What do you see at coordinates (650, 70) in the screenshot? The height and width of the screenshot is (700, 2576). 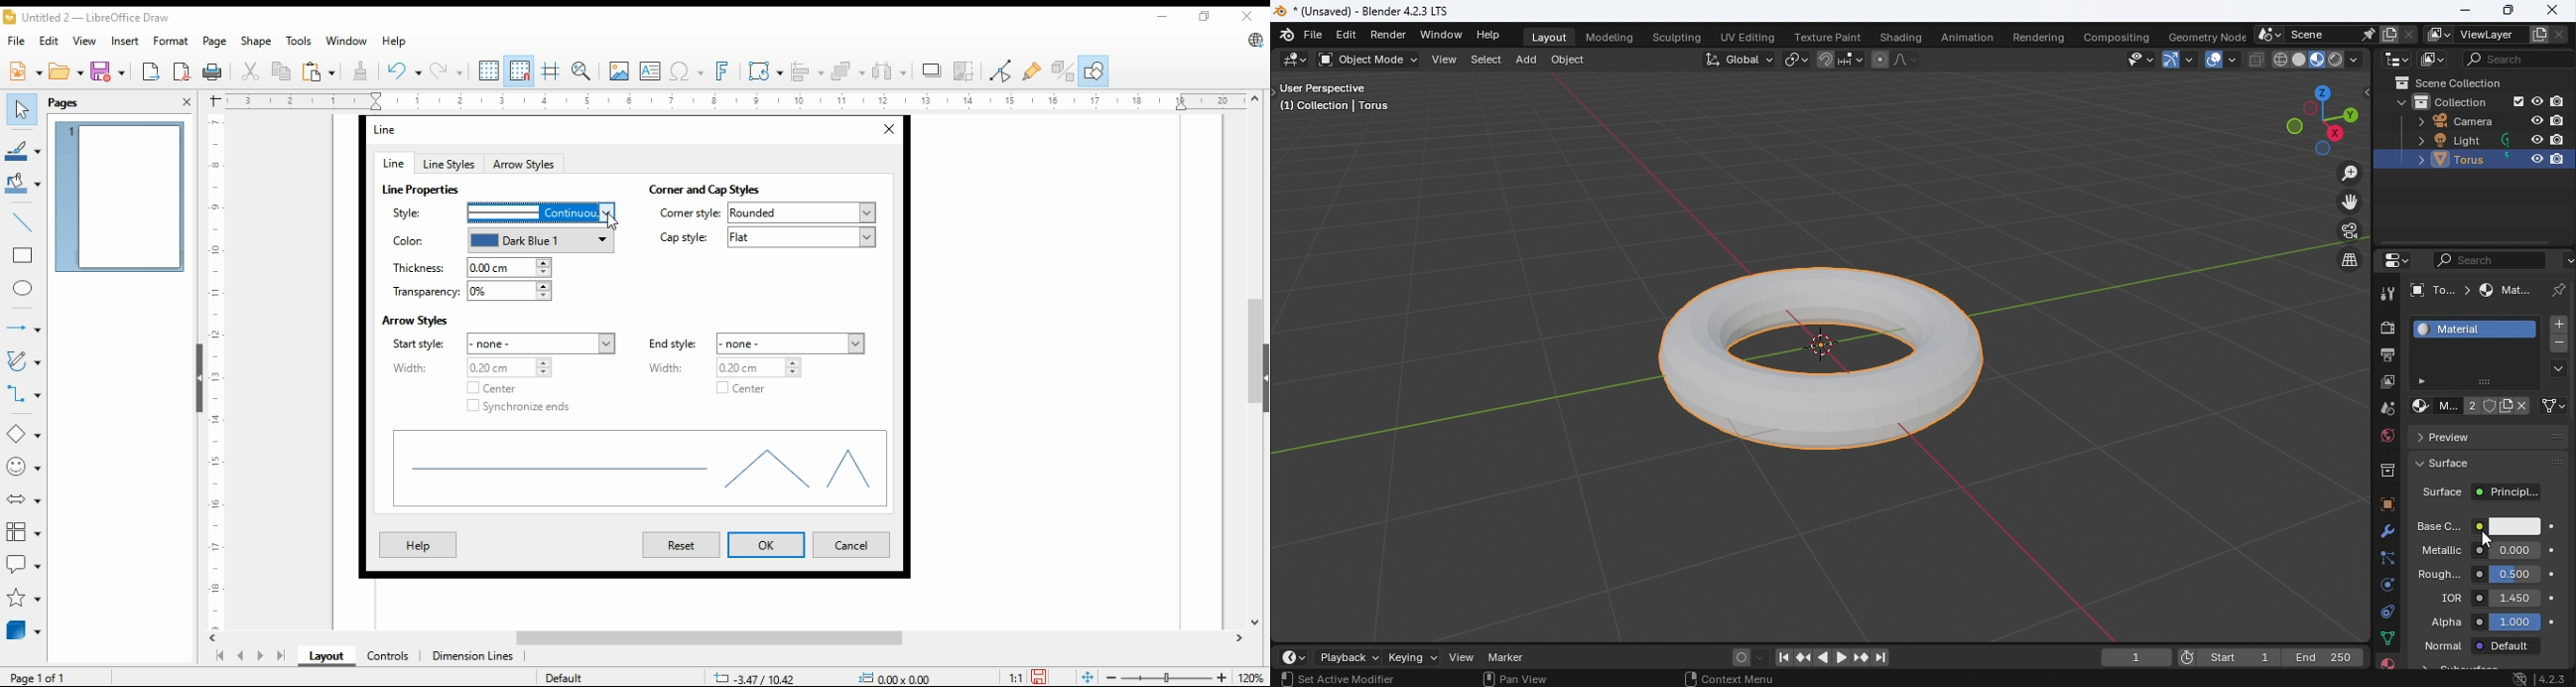 I see `insert text box` at bounding box center [650, 70].